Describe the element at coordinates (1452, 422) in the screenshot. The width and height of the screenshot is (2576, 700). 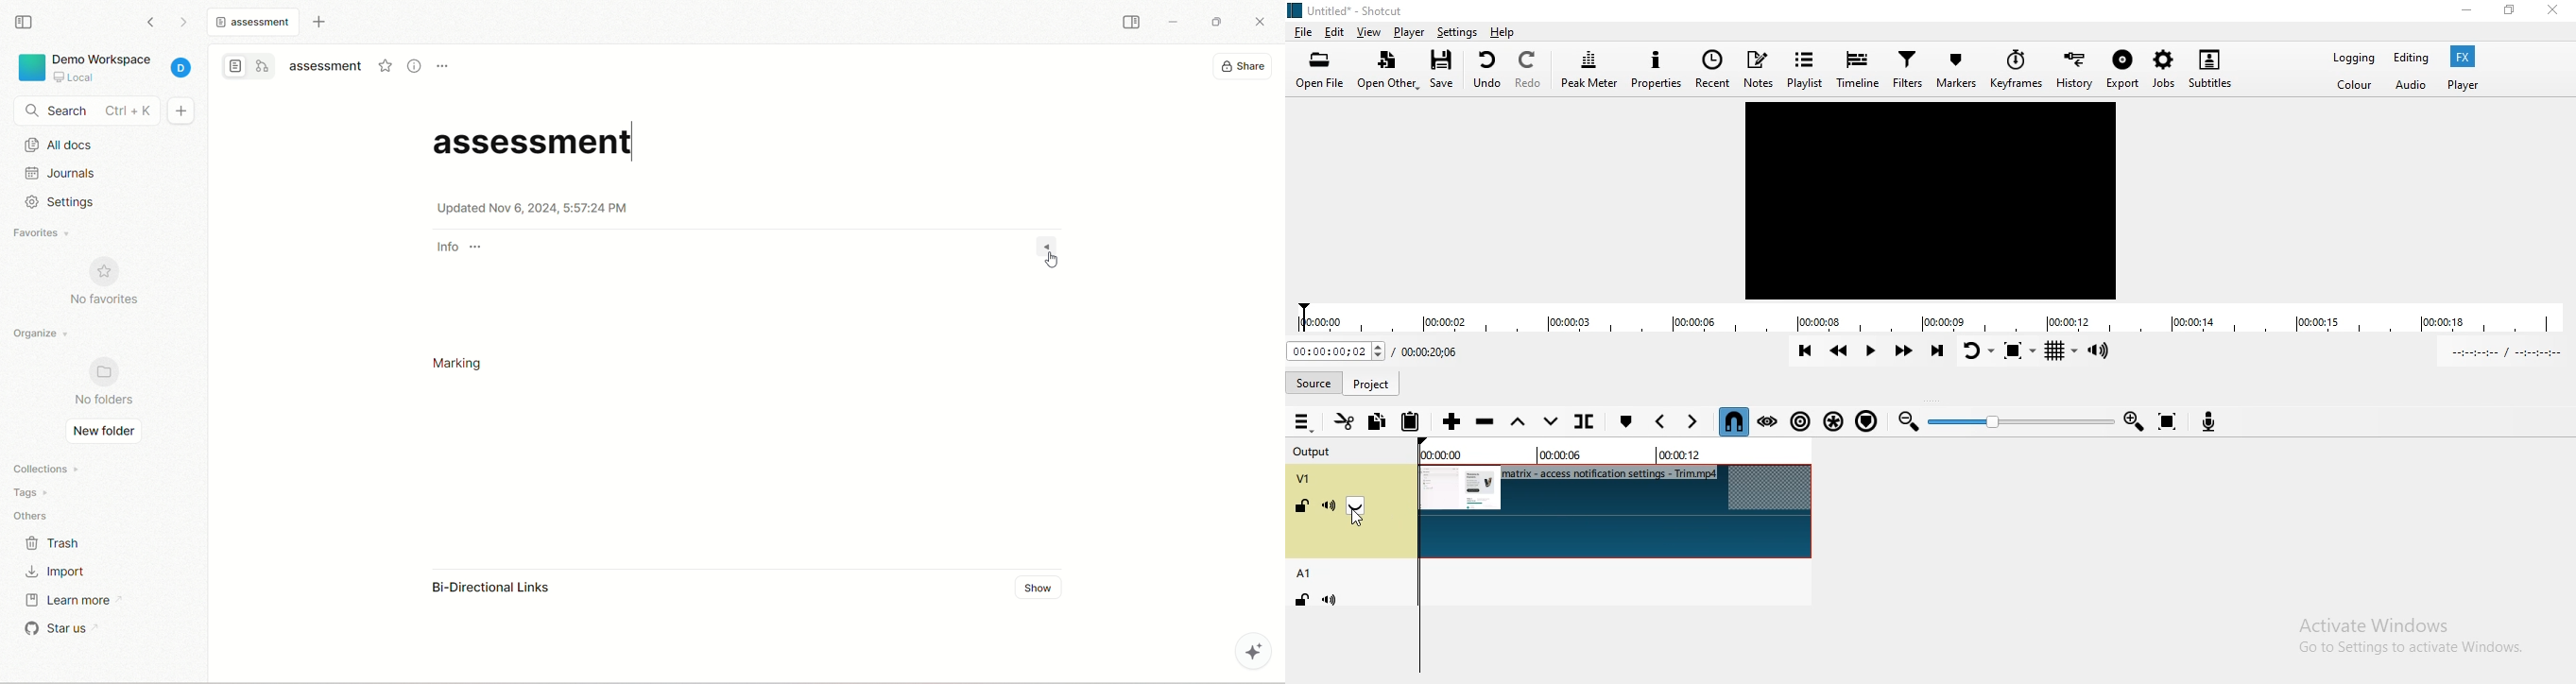
I see `Append` at that location.